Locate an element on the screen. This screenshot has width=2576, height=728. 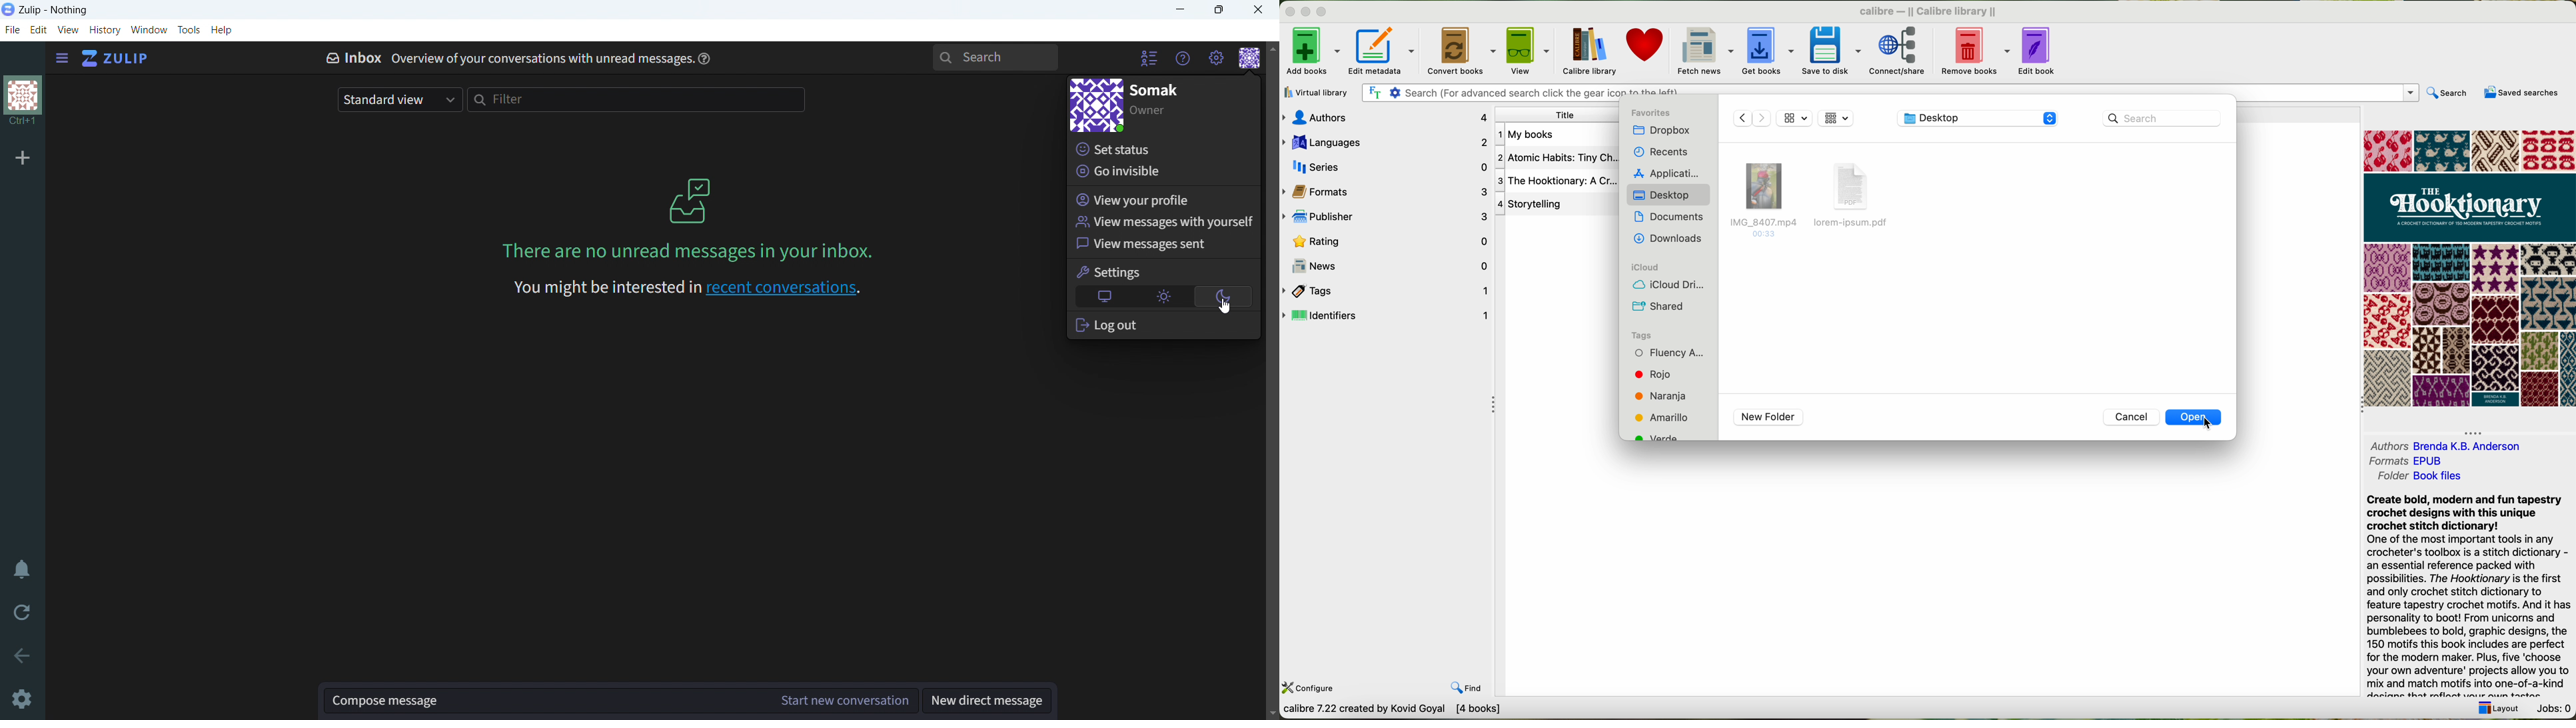
Jobs: 0 is located at coordinates (2555, 707).